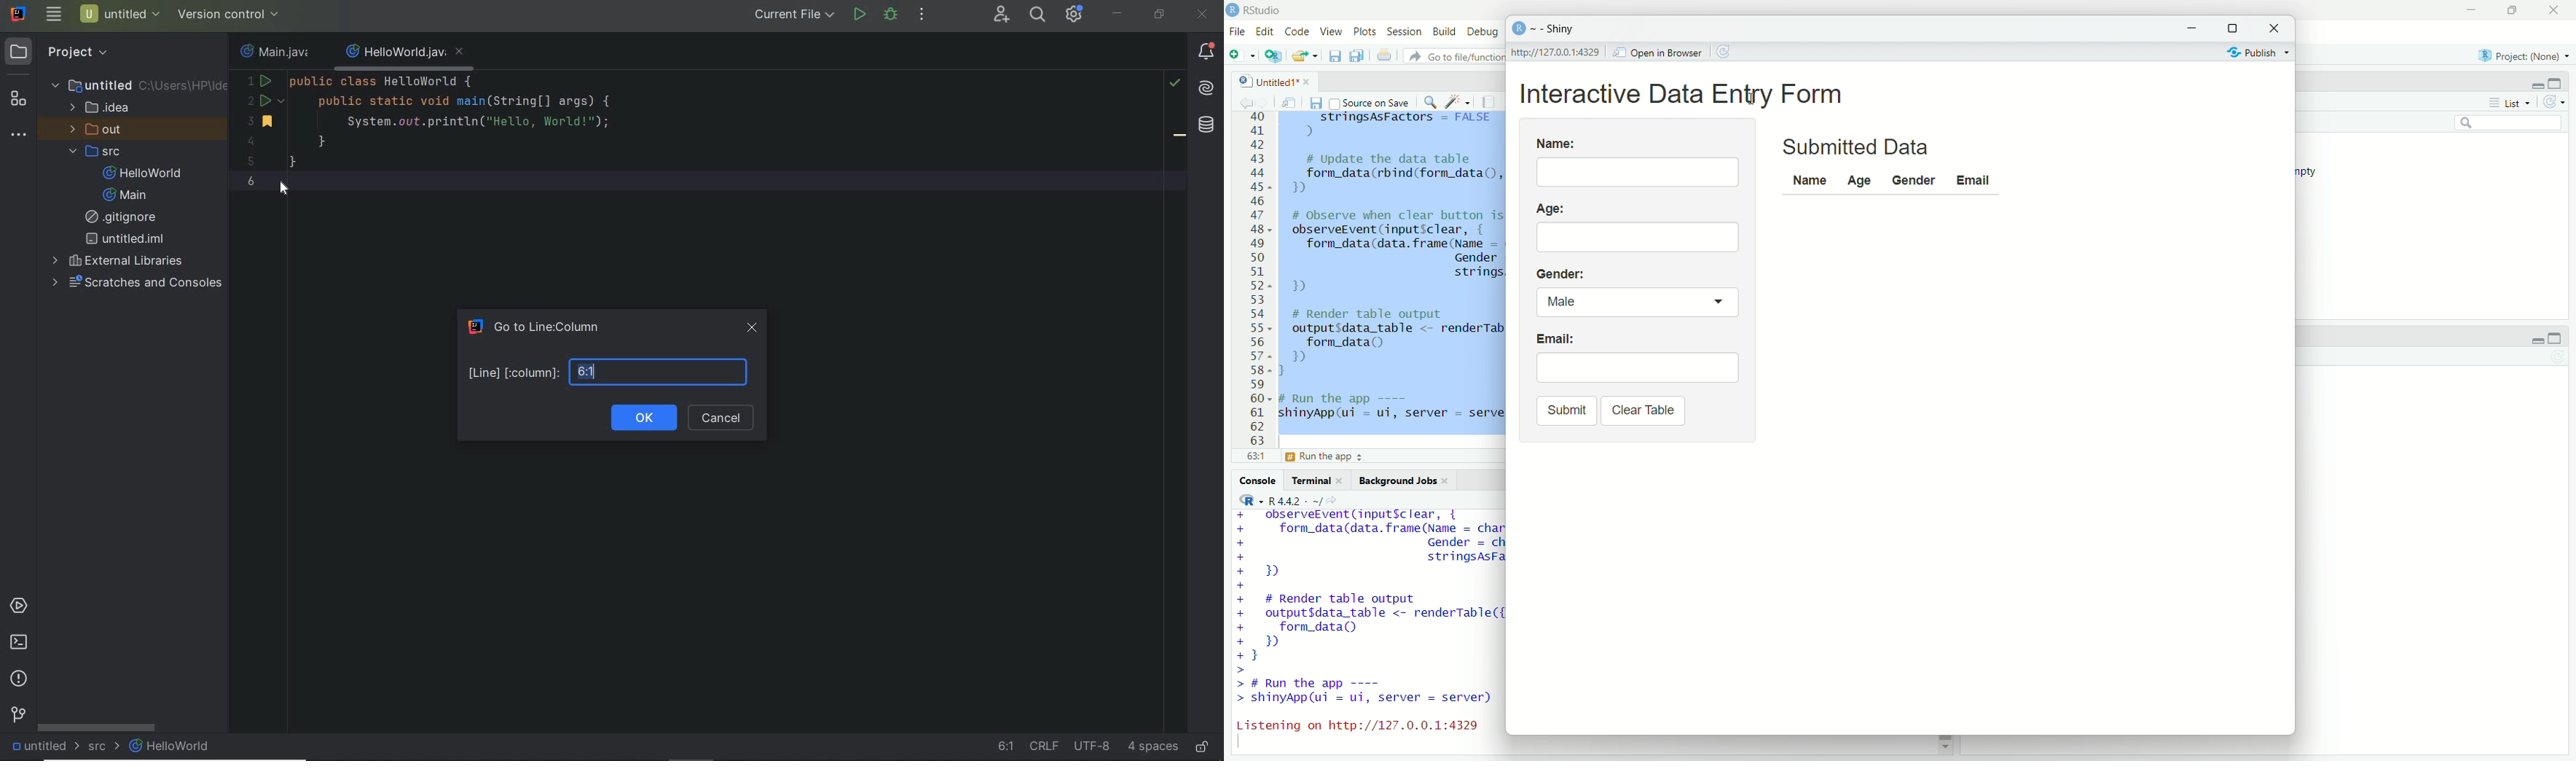 The height and width of the screenshot is (784, 2576). Describe the element at coordinates (1308, 80) in the screenshot. I see `close` at that location.